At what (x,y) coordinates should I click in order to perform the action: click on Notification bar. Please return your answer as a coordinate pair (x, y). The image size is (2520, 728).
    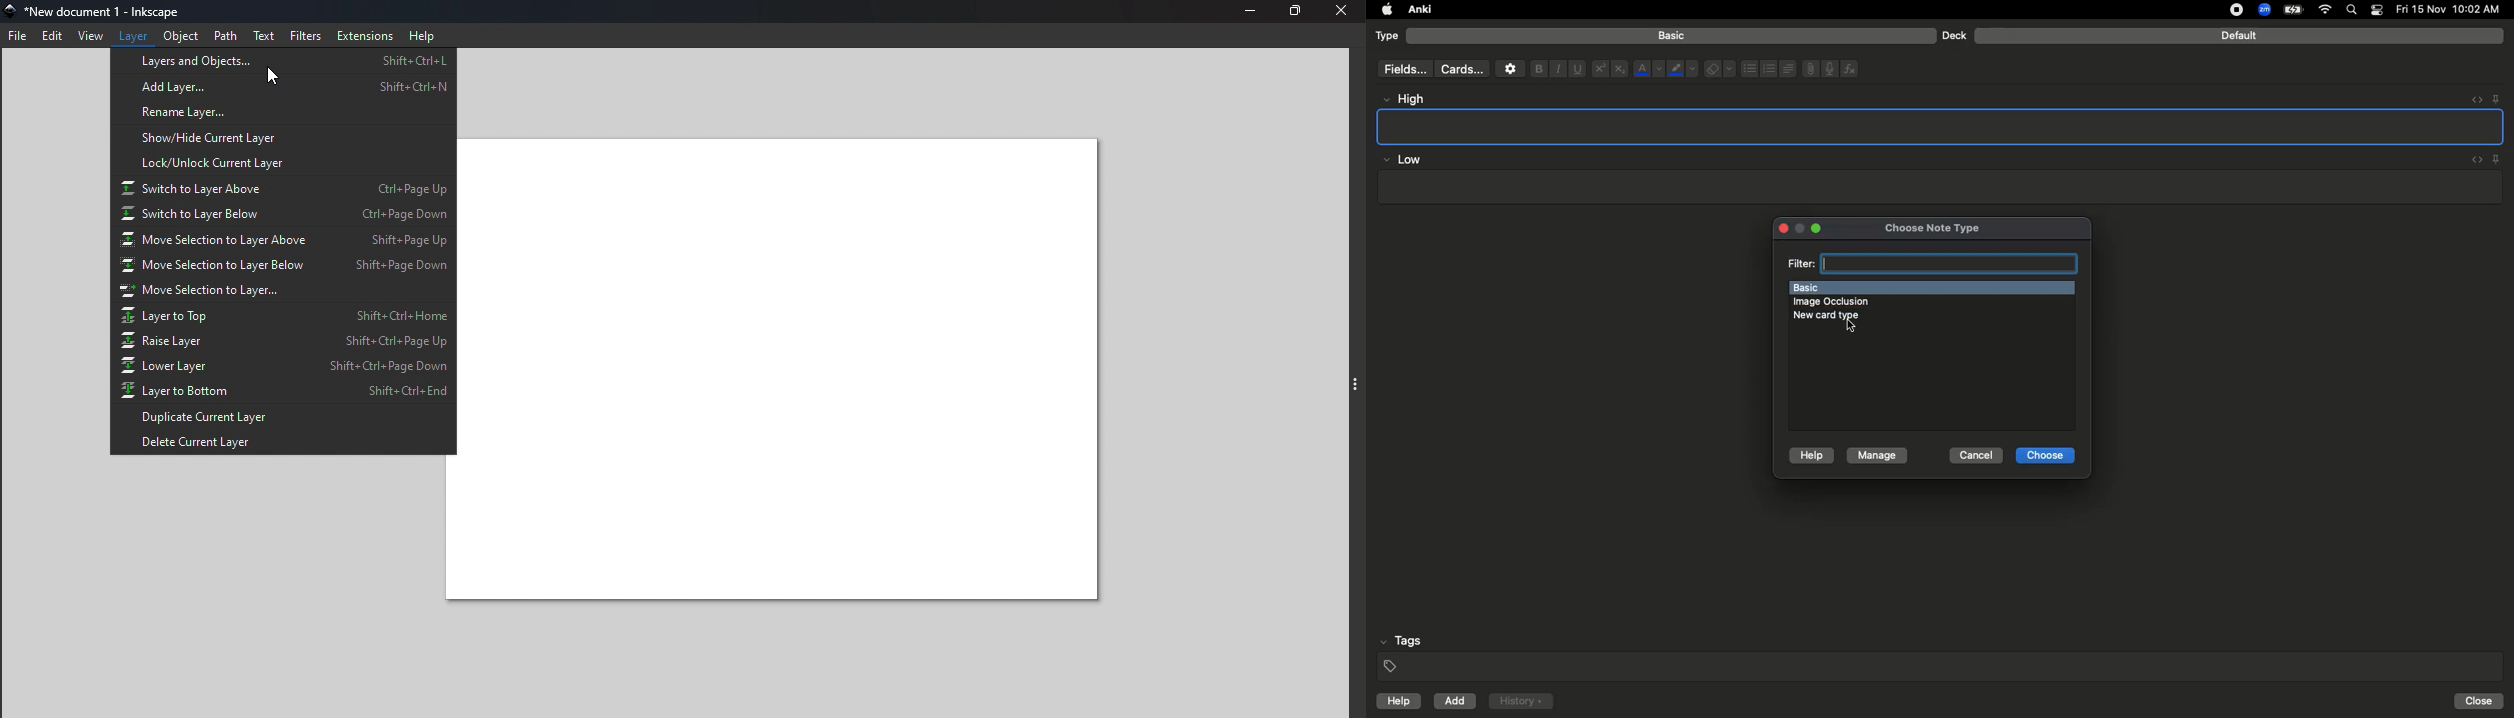
    Looking at the image, I should click on (2378, 10).